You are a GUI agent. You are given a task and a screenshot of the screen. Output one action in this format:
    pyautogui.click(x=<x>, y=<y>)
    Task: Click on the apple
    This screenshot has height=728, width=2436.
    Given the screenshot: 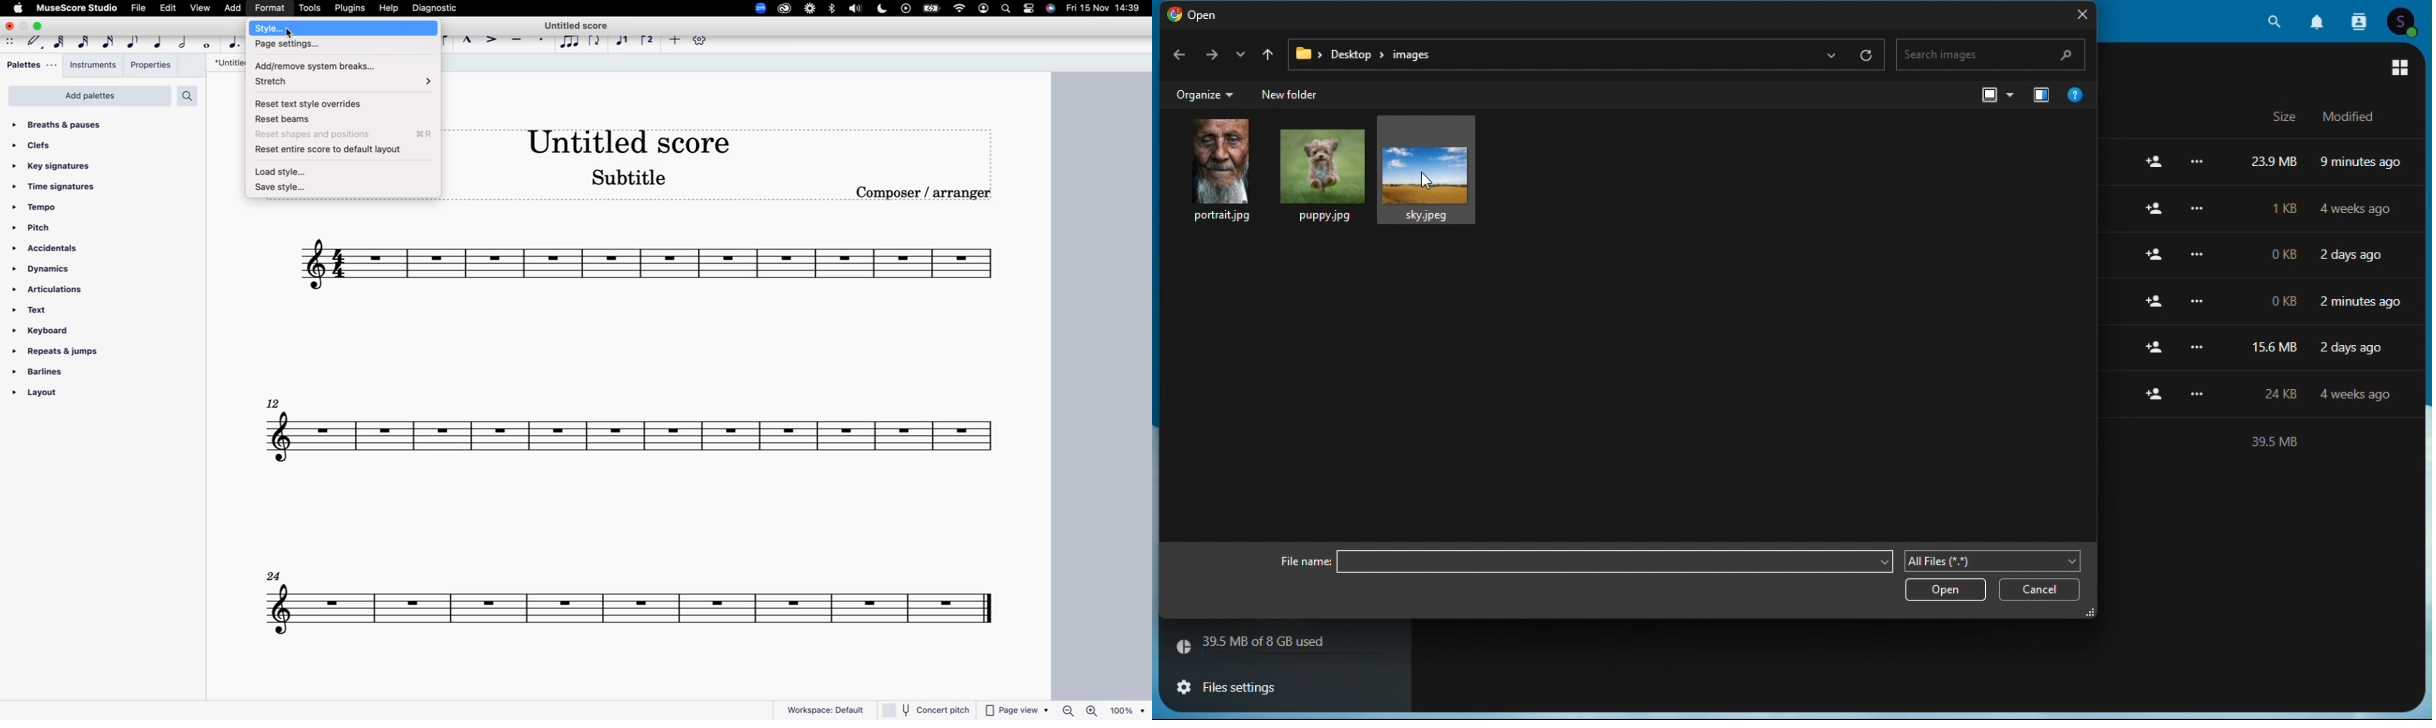 What is the action you would take?
    pyautogui.click(x=19, y=8)
    